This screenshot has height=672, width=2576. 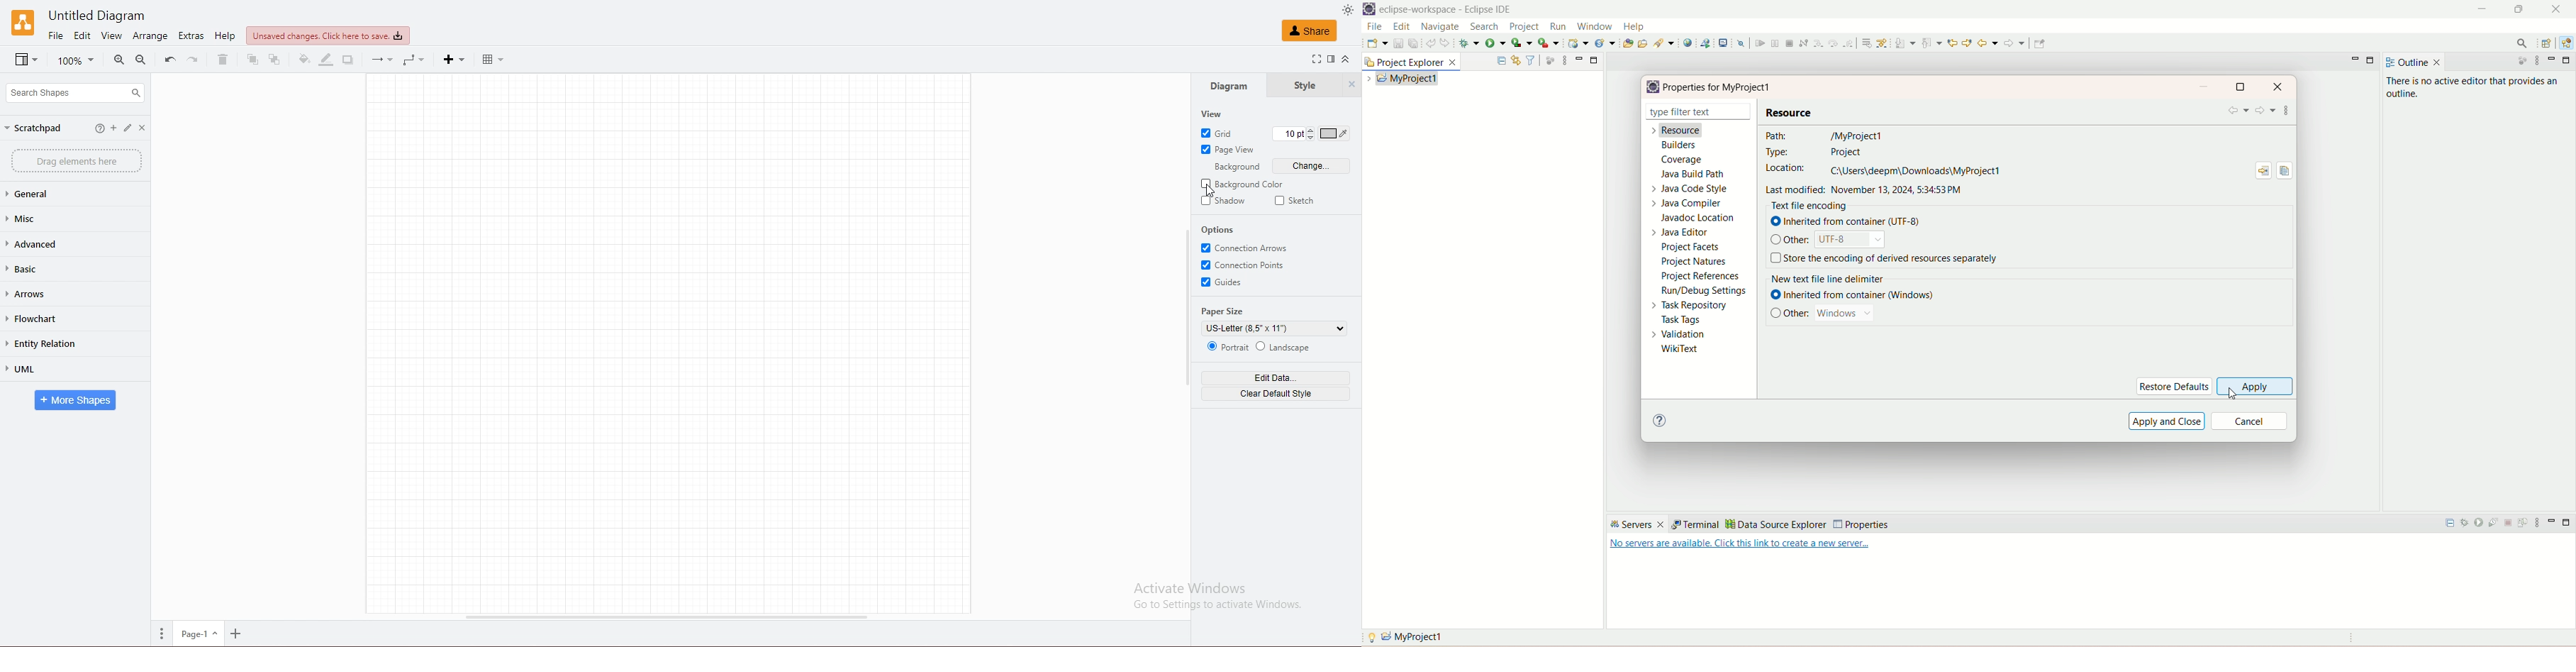 What do you see at coordinates (2248, 422) in the screenshot?
I see `cancel` at bounding box center [2248, 422].